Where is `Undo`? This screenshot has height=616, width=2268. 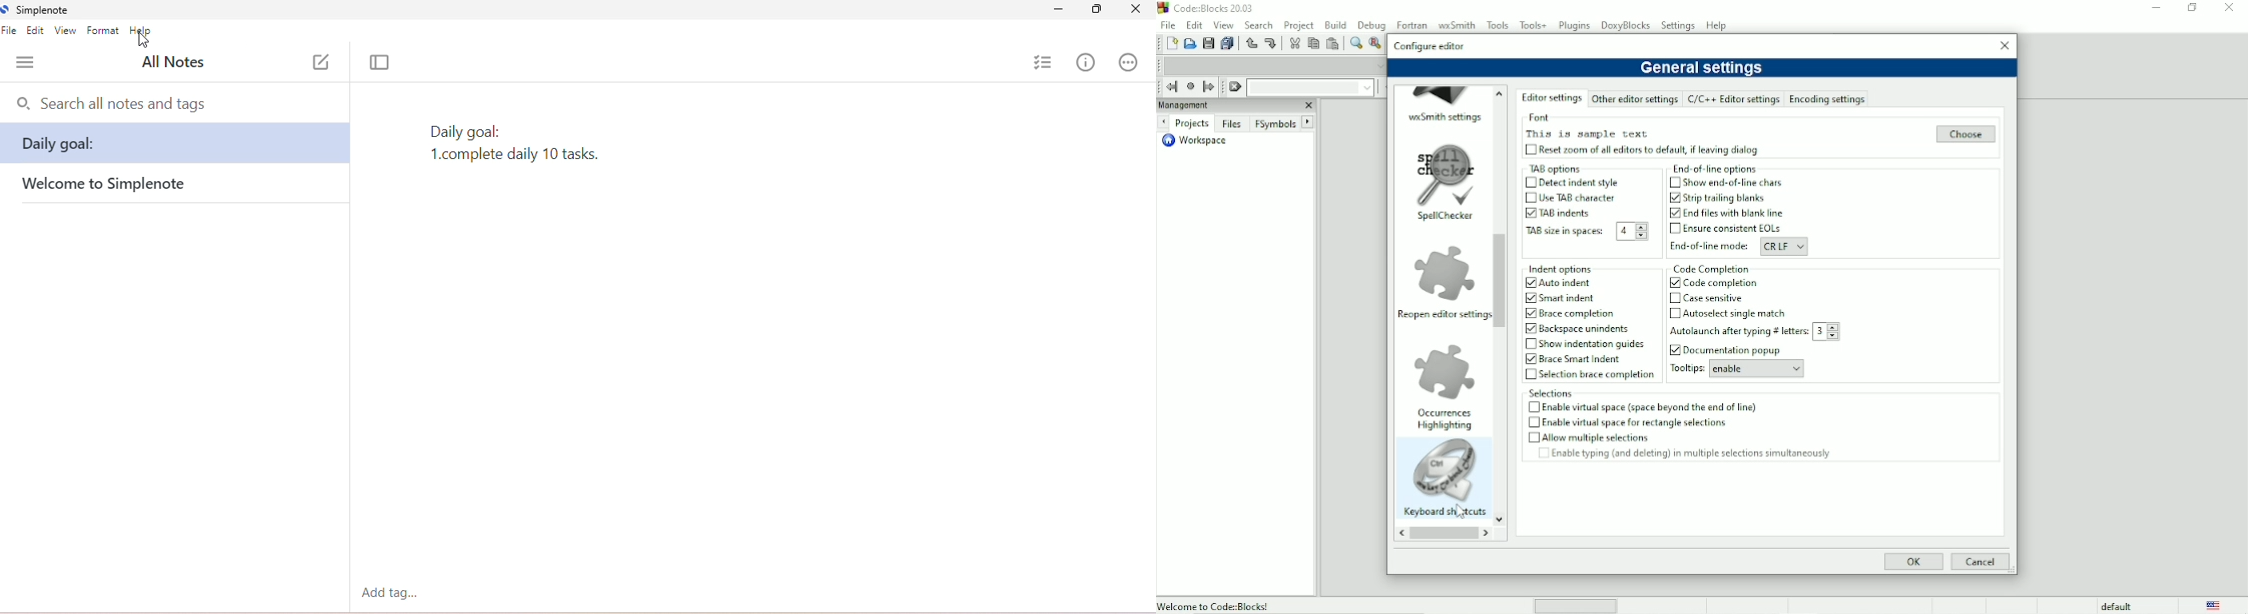 Undo is located at coordinates (1250, 43).